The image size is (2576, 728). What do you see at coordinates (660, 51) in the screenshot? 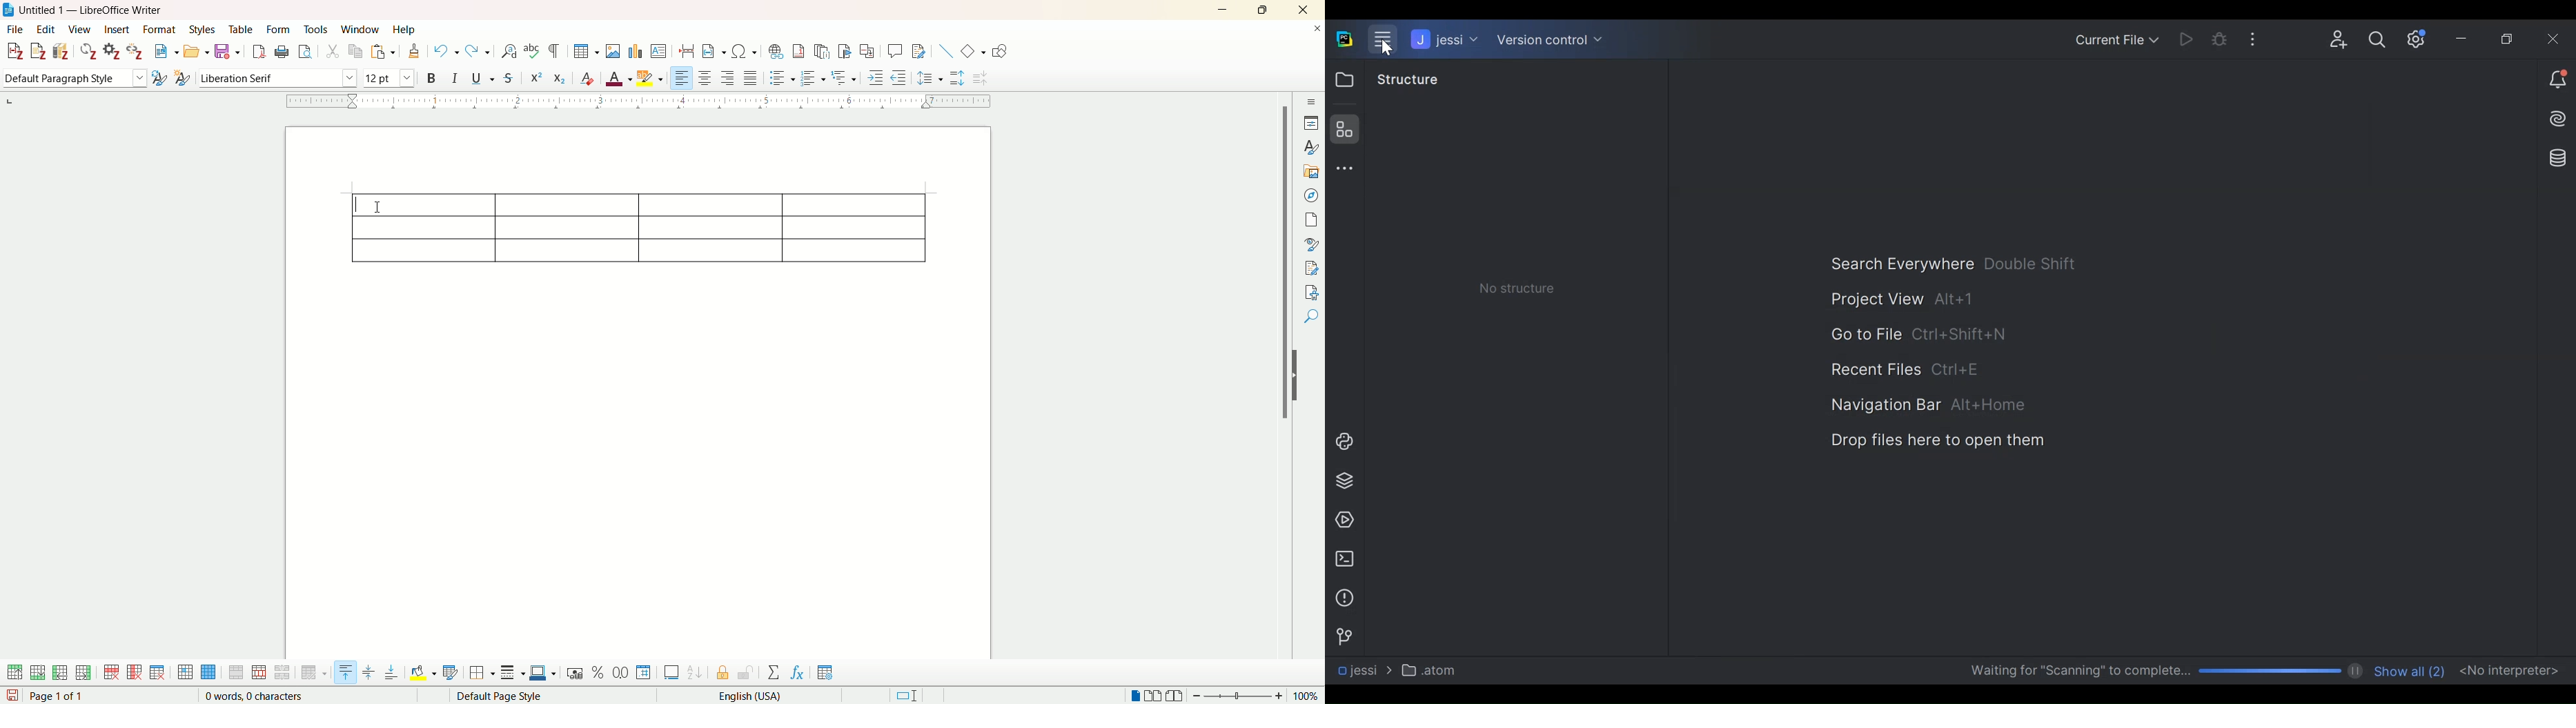
I see `insert text box` at bounding box center [660, 51].